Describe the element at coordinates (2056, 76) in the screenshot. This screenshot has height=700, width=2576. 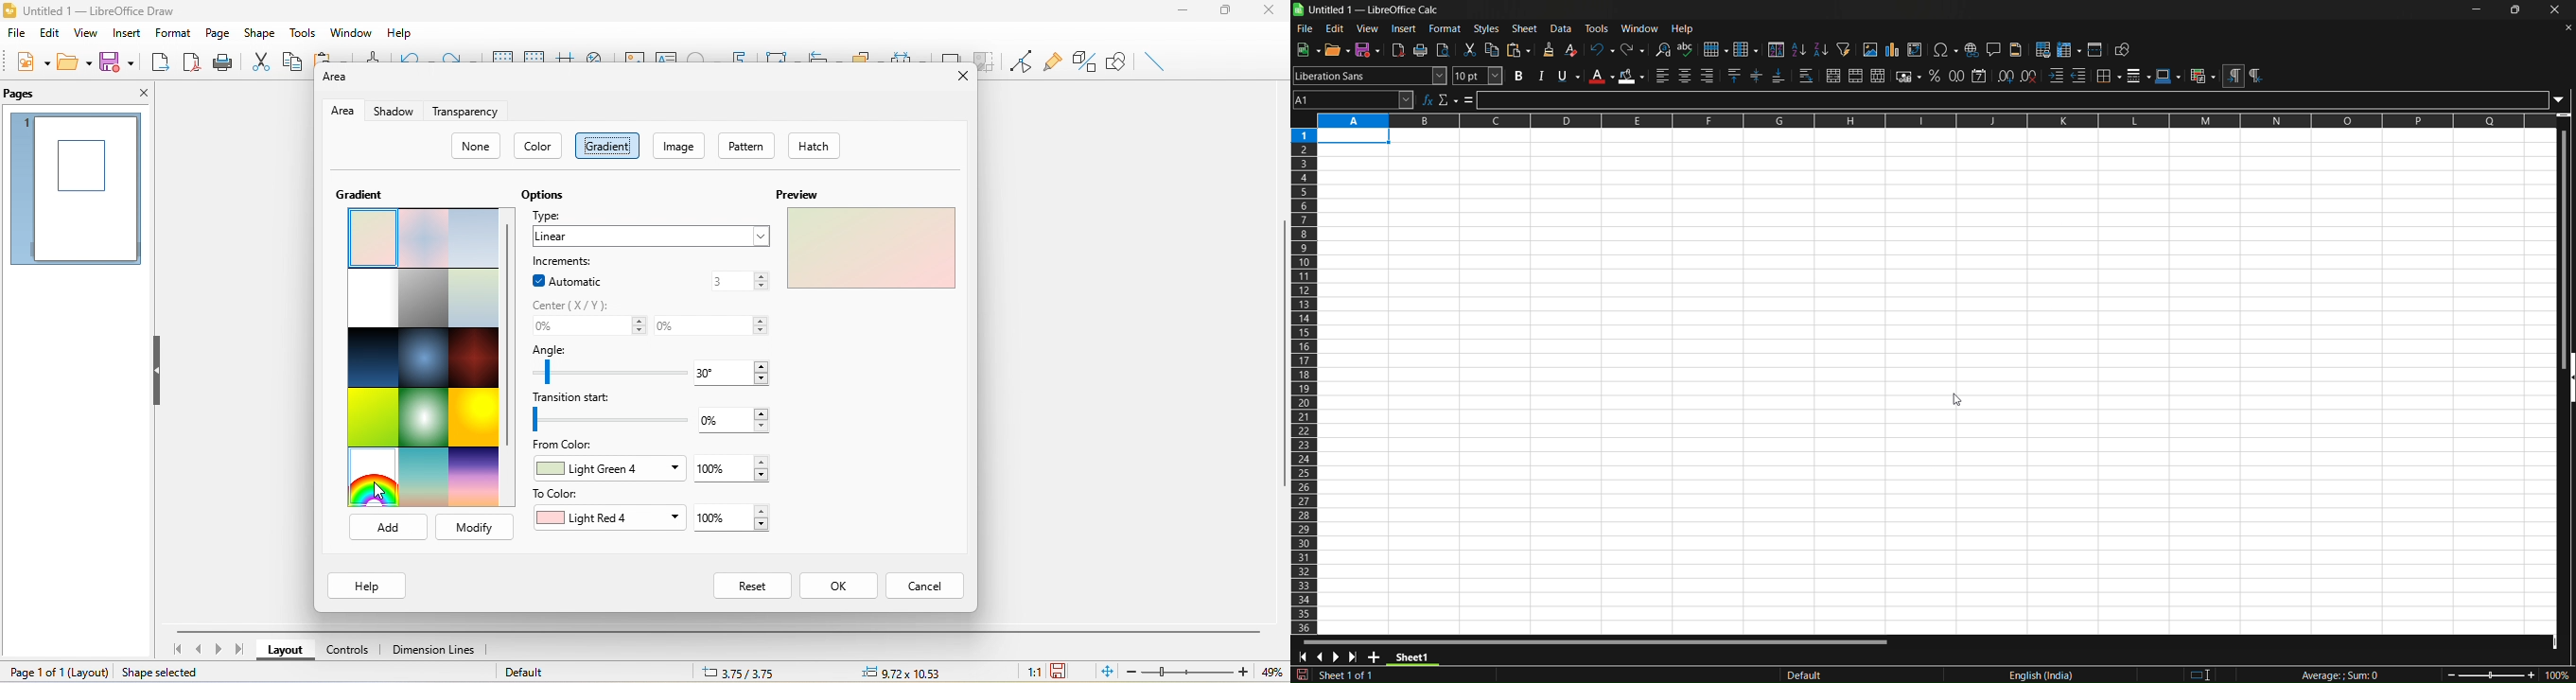
I see `increase indent` at that location.